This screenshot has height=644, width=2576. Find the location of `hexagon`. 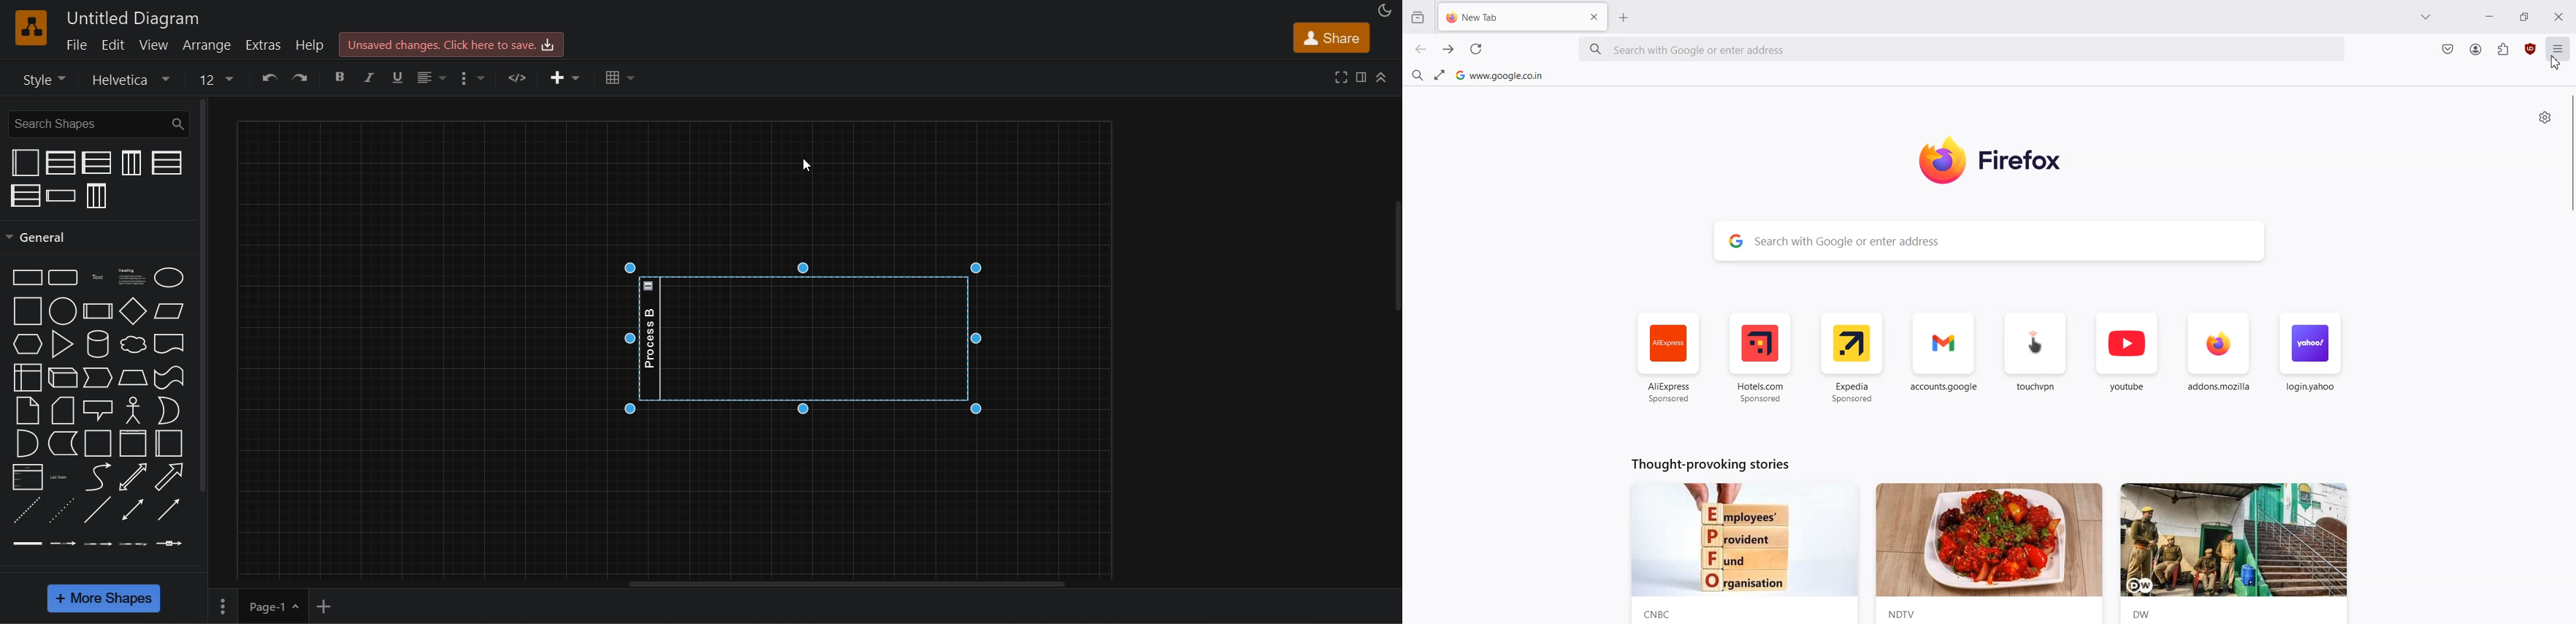

hexagon is located at coordinates (28, 344).